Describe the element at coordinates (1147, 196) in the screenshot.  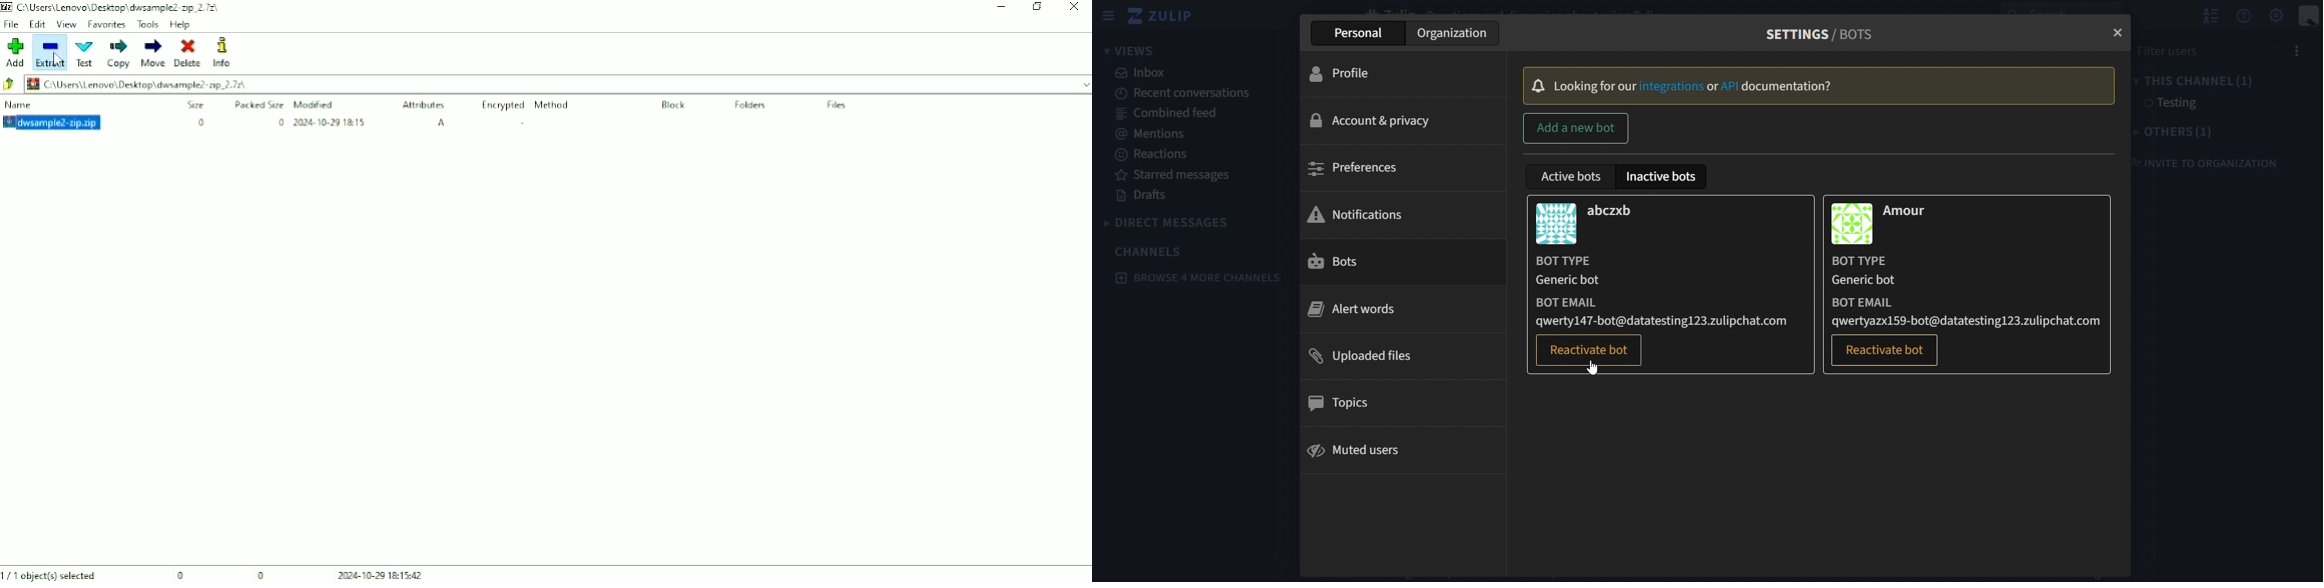
I see `drafts` at that location.